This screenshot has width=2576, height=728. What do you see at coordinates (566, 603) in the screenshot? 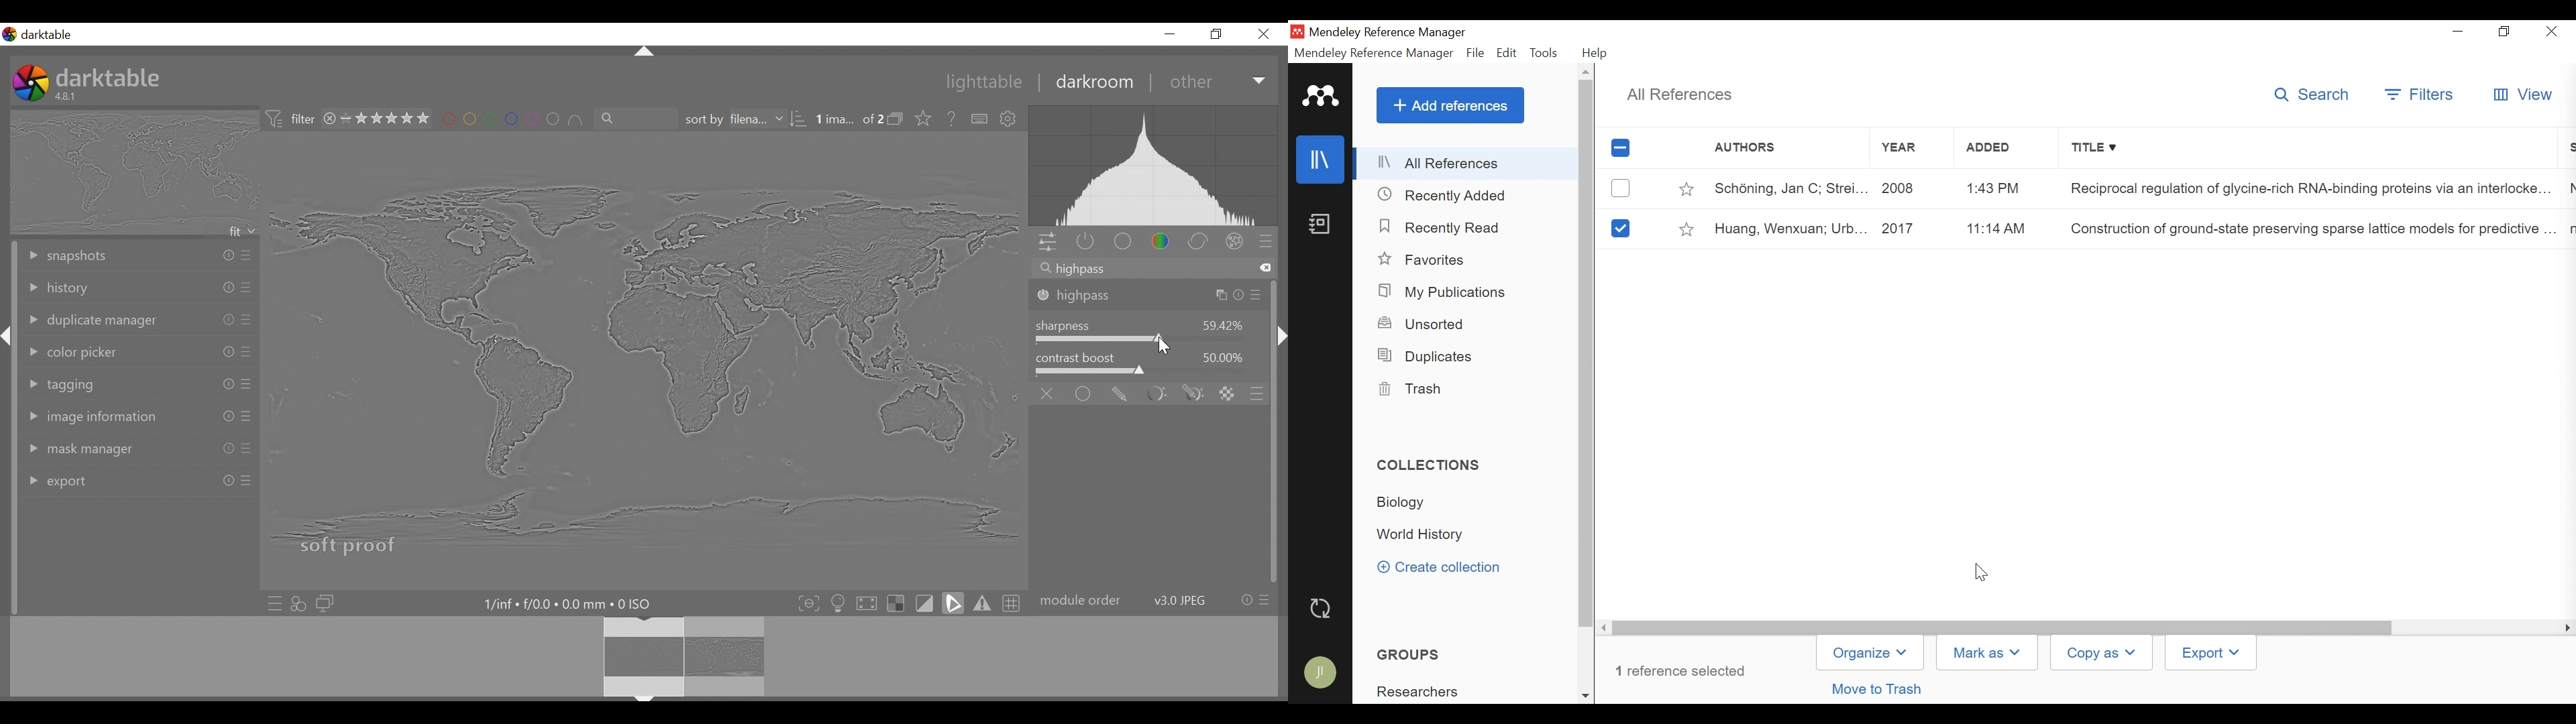
I see `Maximum Exposure` at bounding box center [566, 603].